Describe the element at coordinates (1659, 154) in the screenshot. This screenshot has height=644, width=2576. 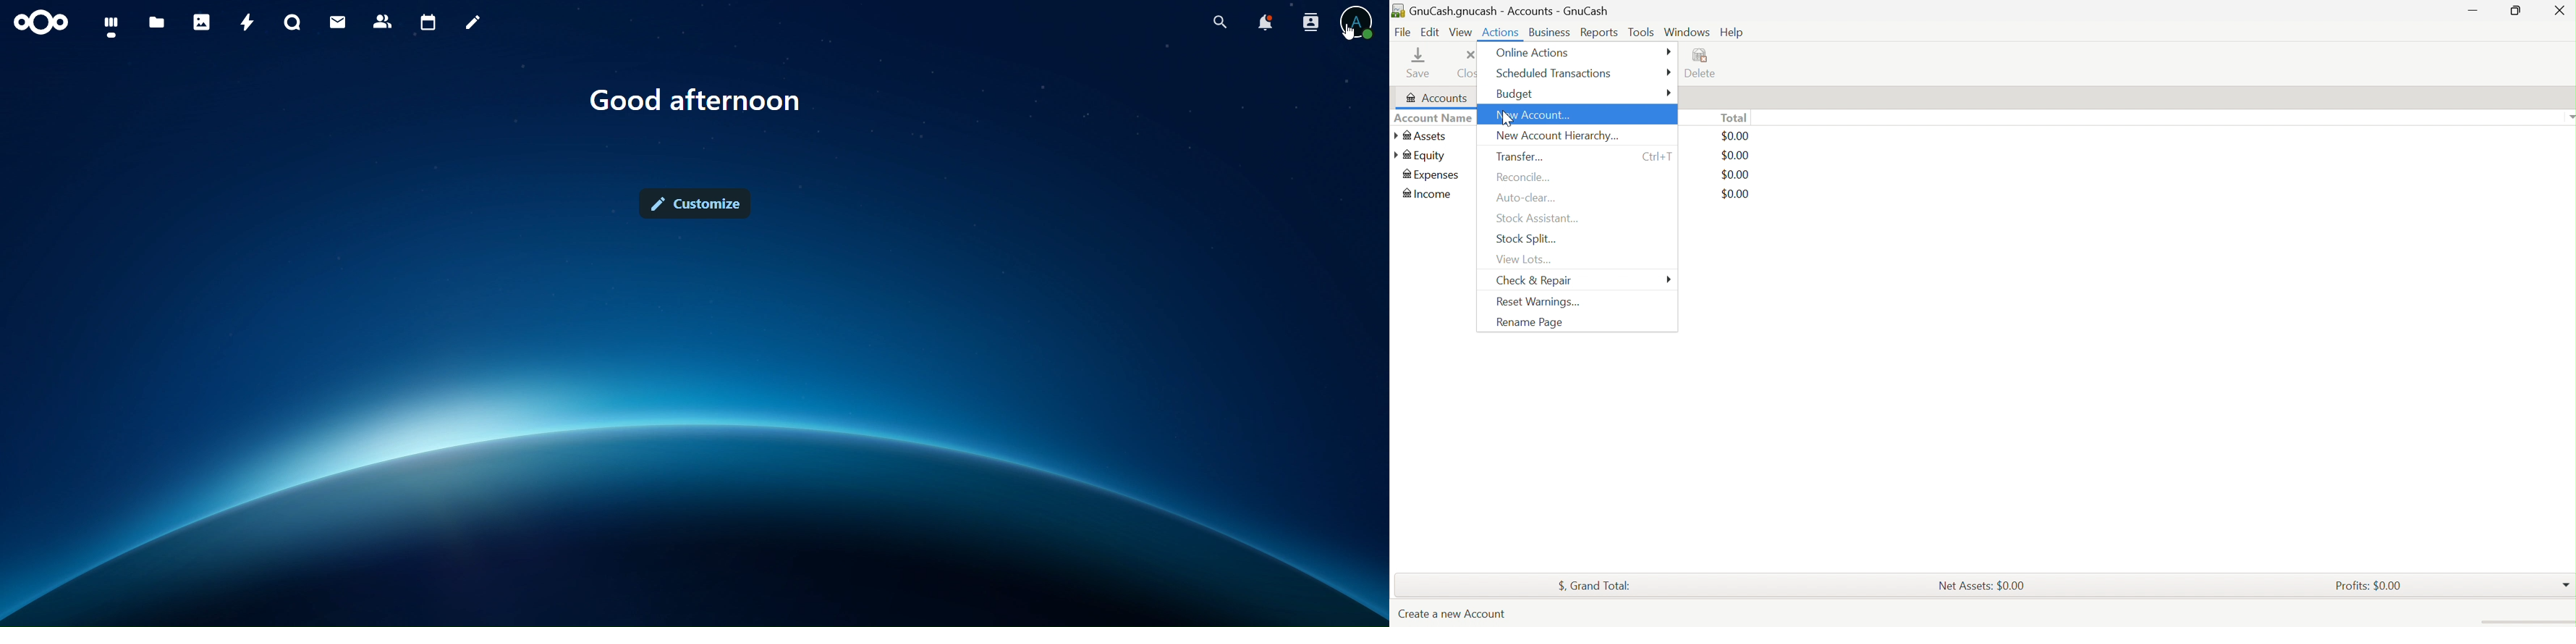
I see `Ctrl+T` at that location.